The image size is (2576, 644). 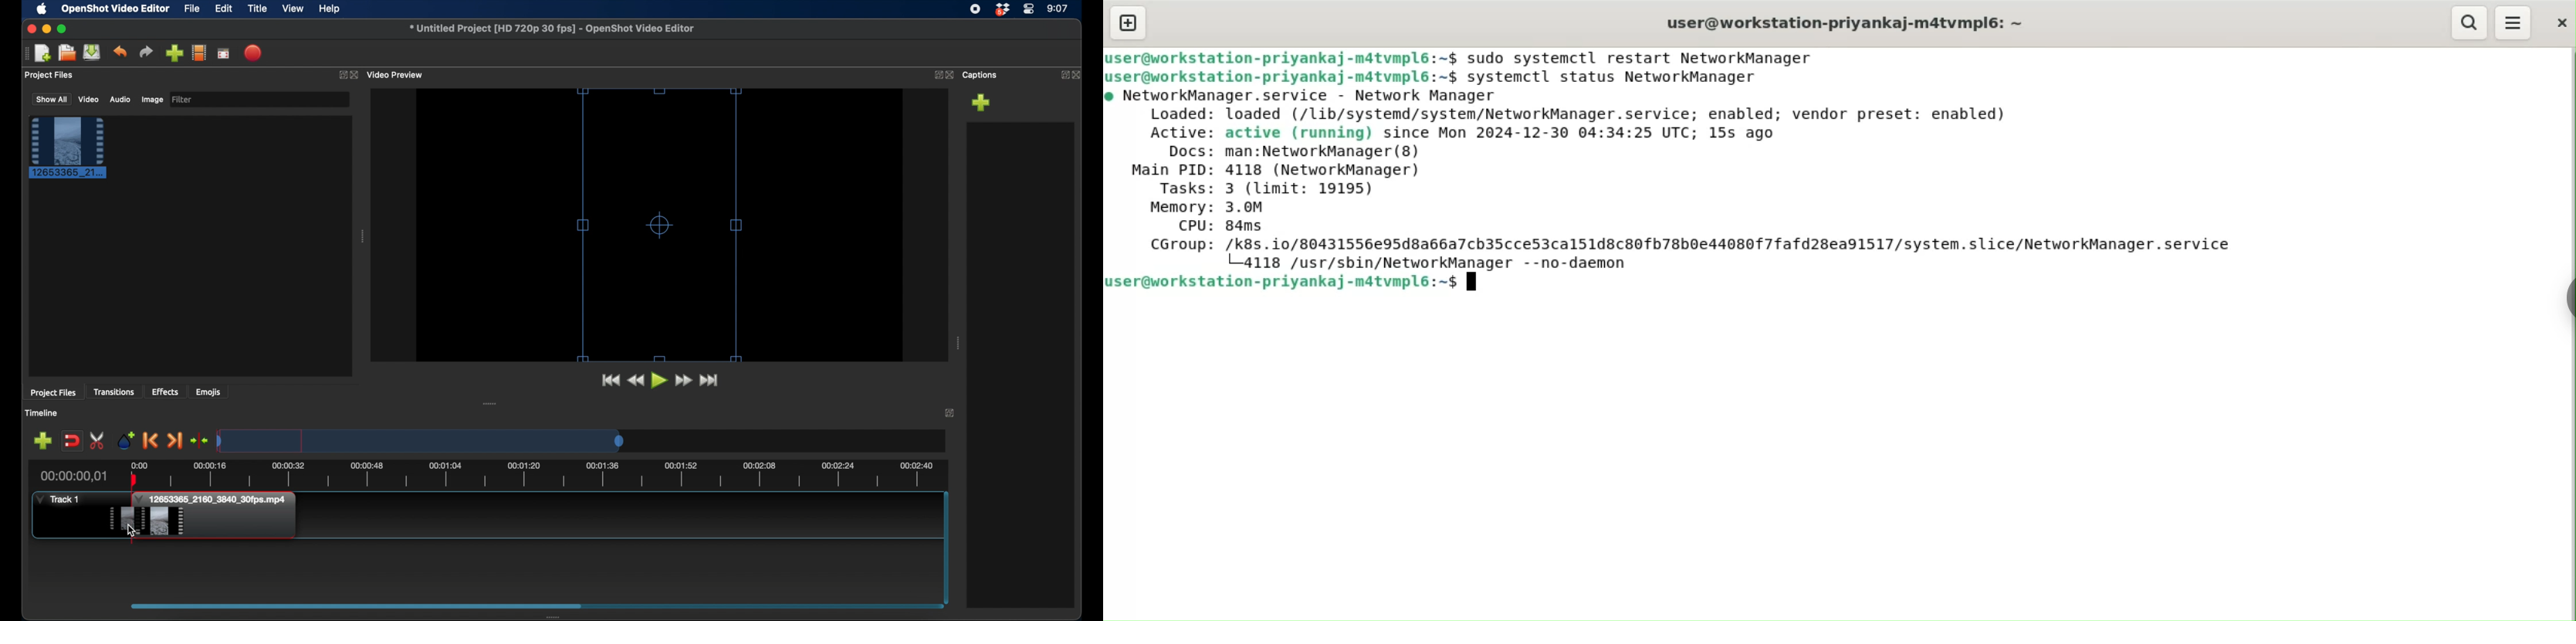 What do you see at coordinates (30, 29) in the screenshot?
I see `close` at bounding box center [30, 29].